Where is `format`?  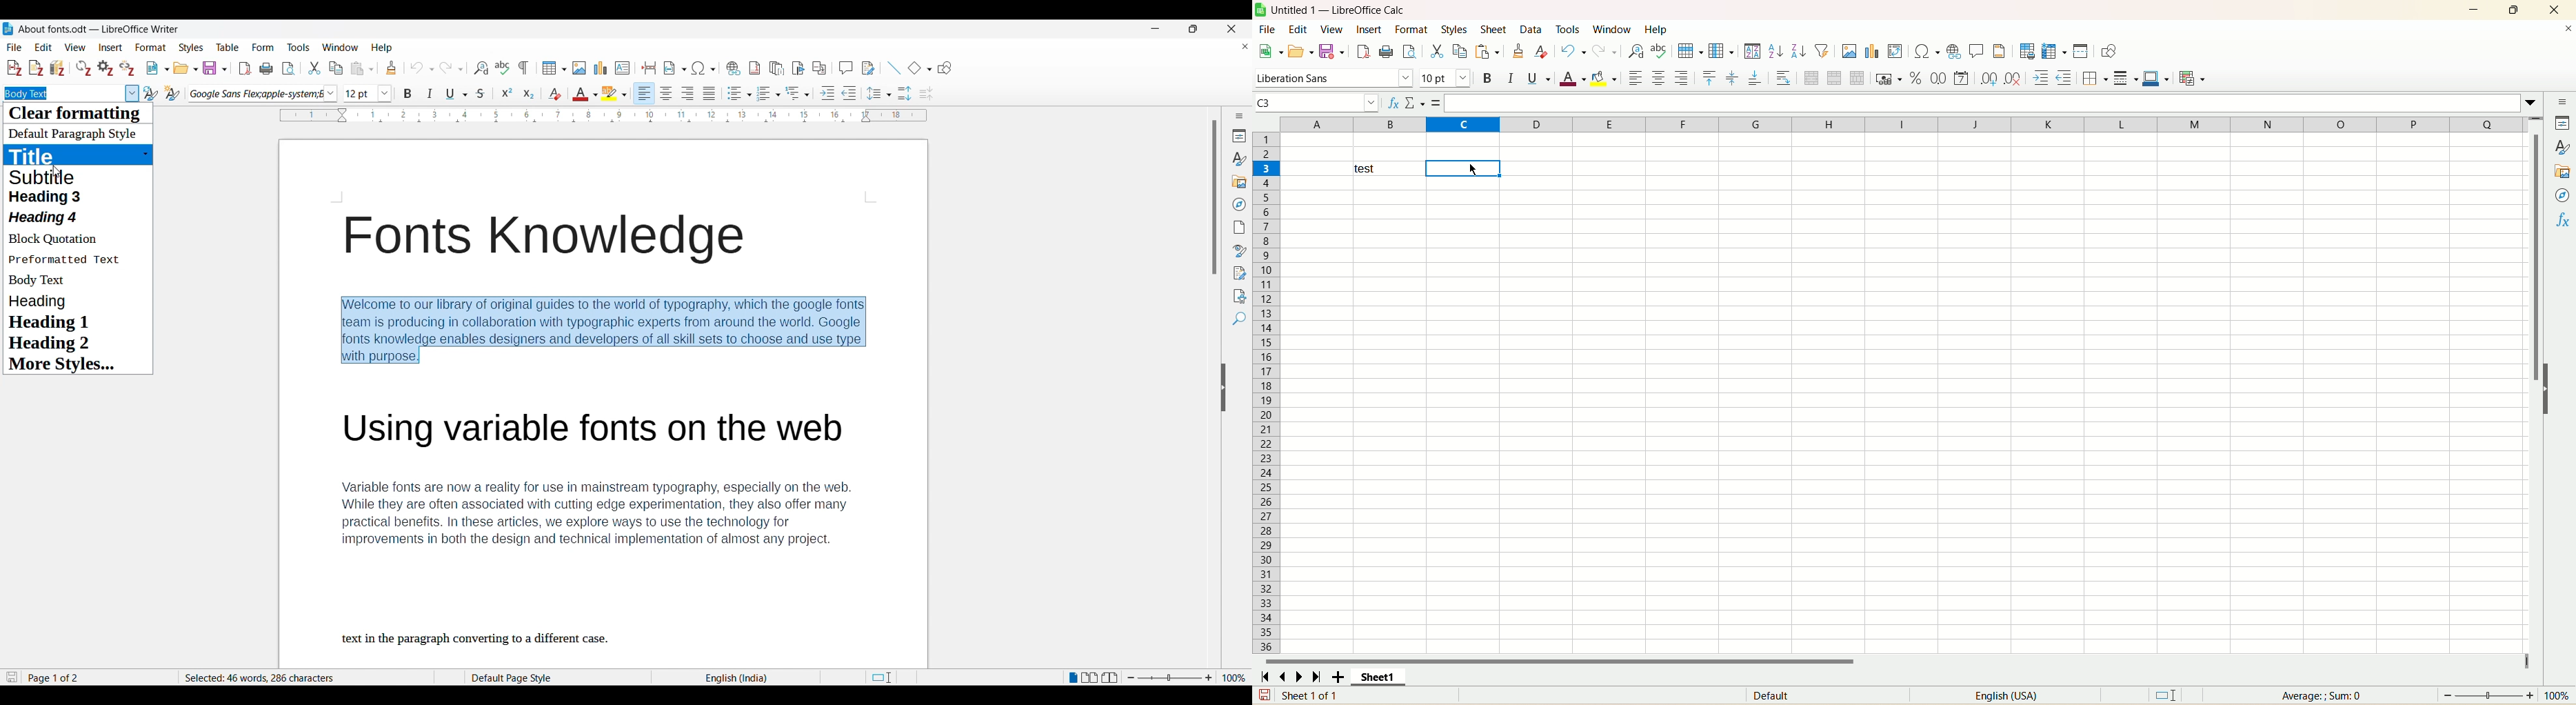 format is located at coordinates (1411, 29).